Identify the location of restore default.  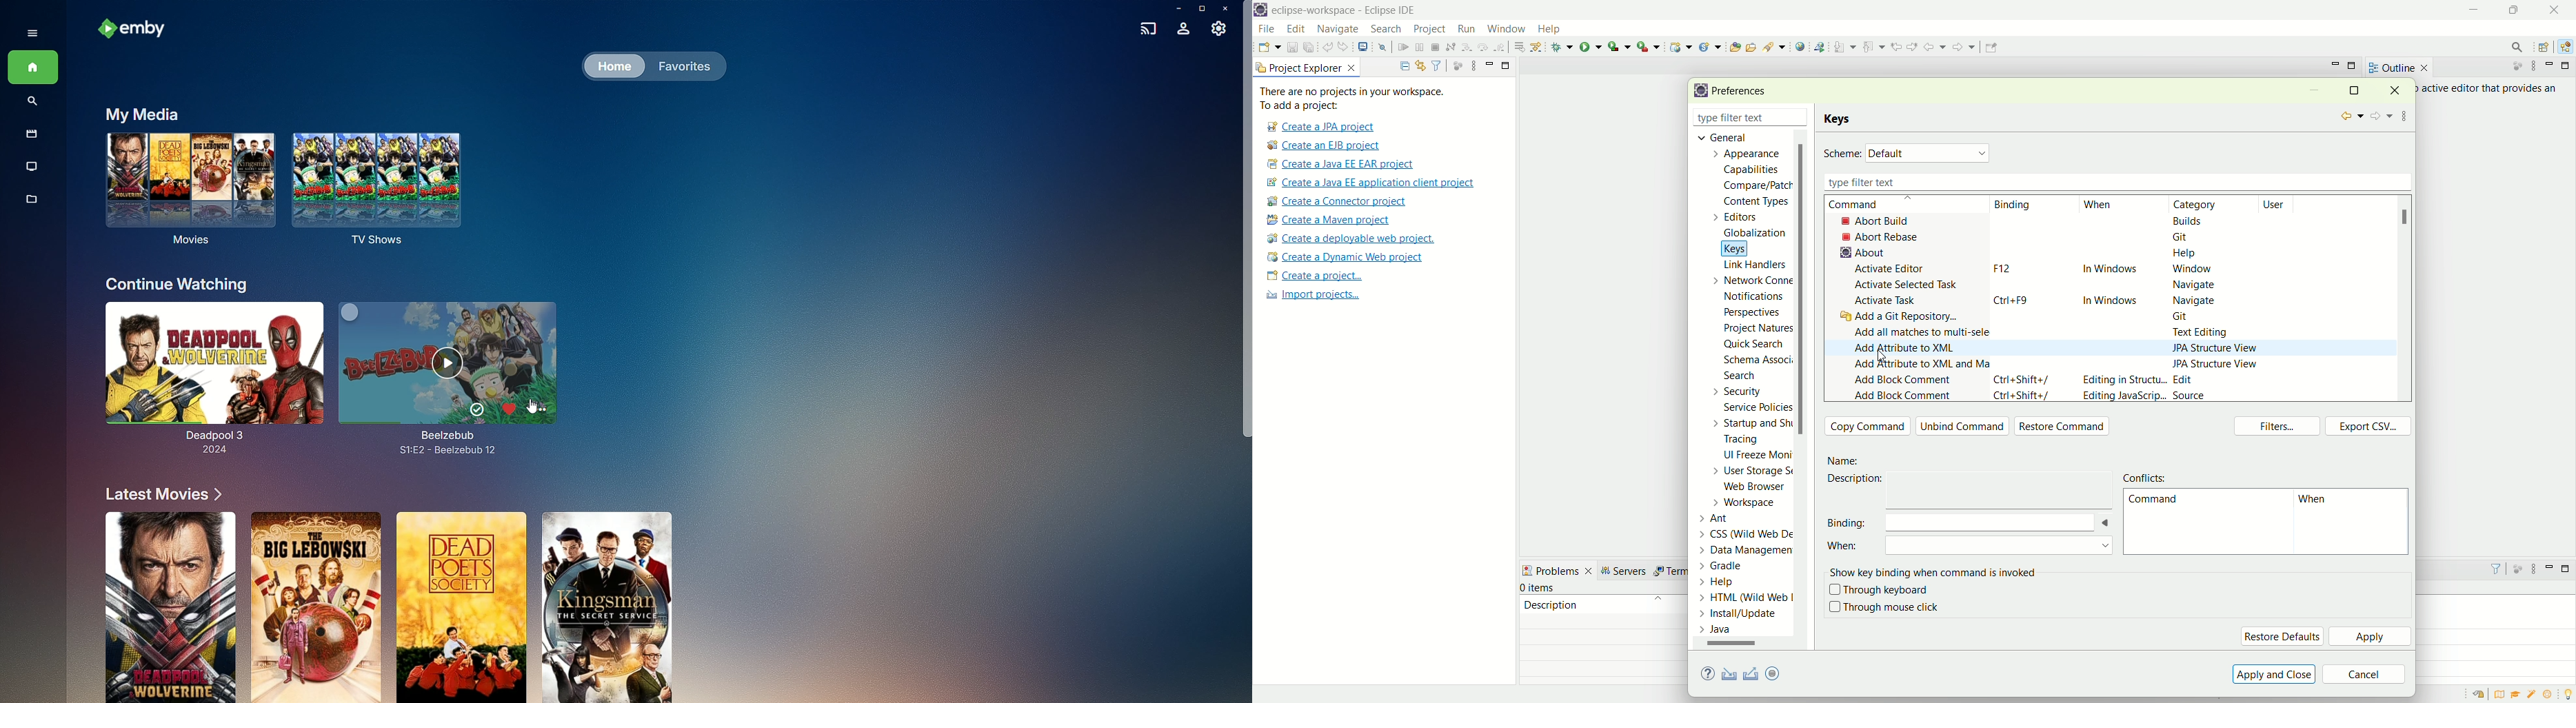
(2282, 636).